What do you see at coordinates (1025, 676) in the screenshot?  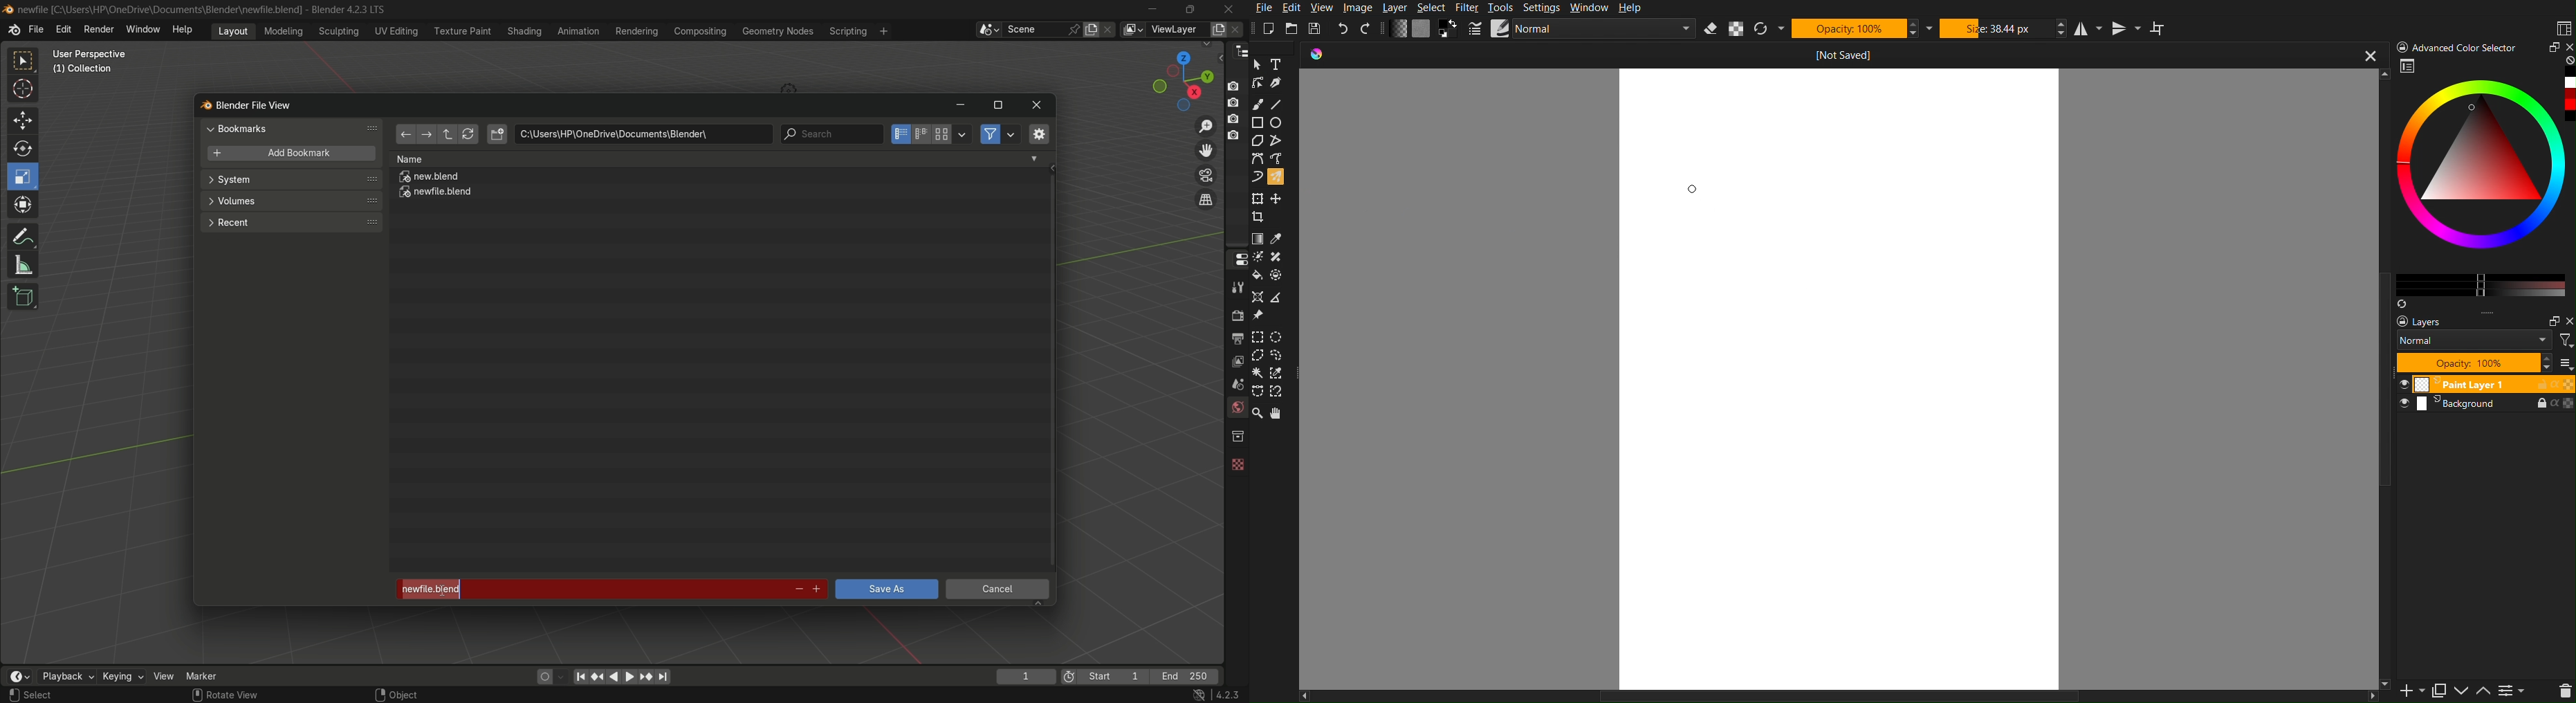 I see `current frame` at bounding box center [1025, 676].